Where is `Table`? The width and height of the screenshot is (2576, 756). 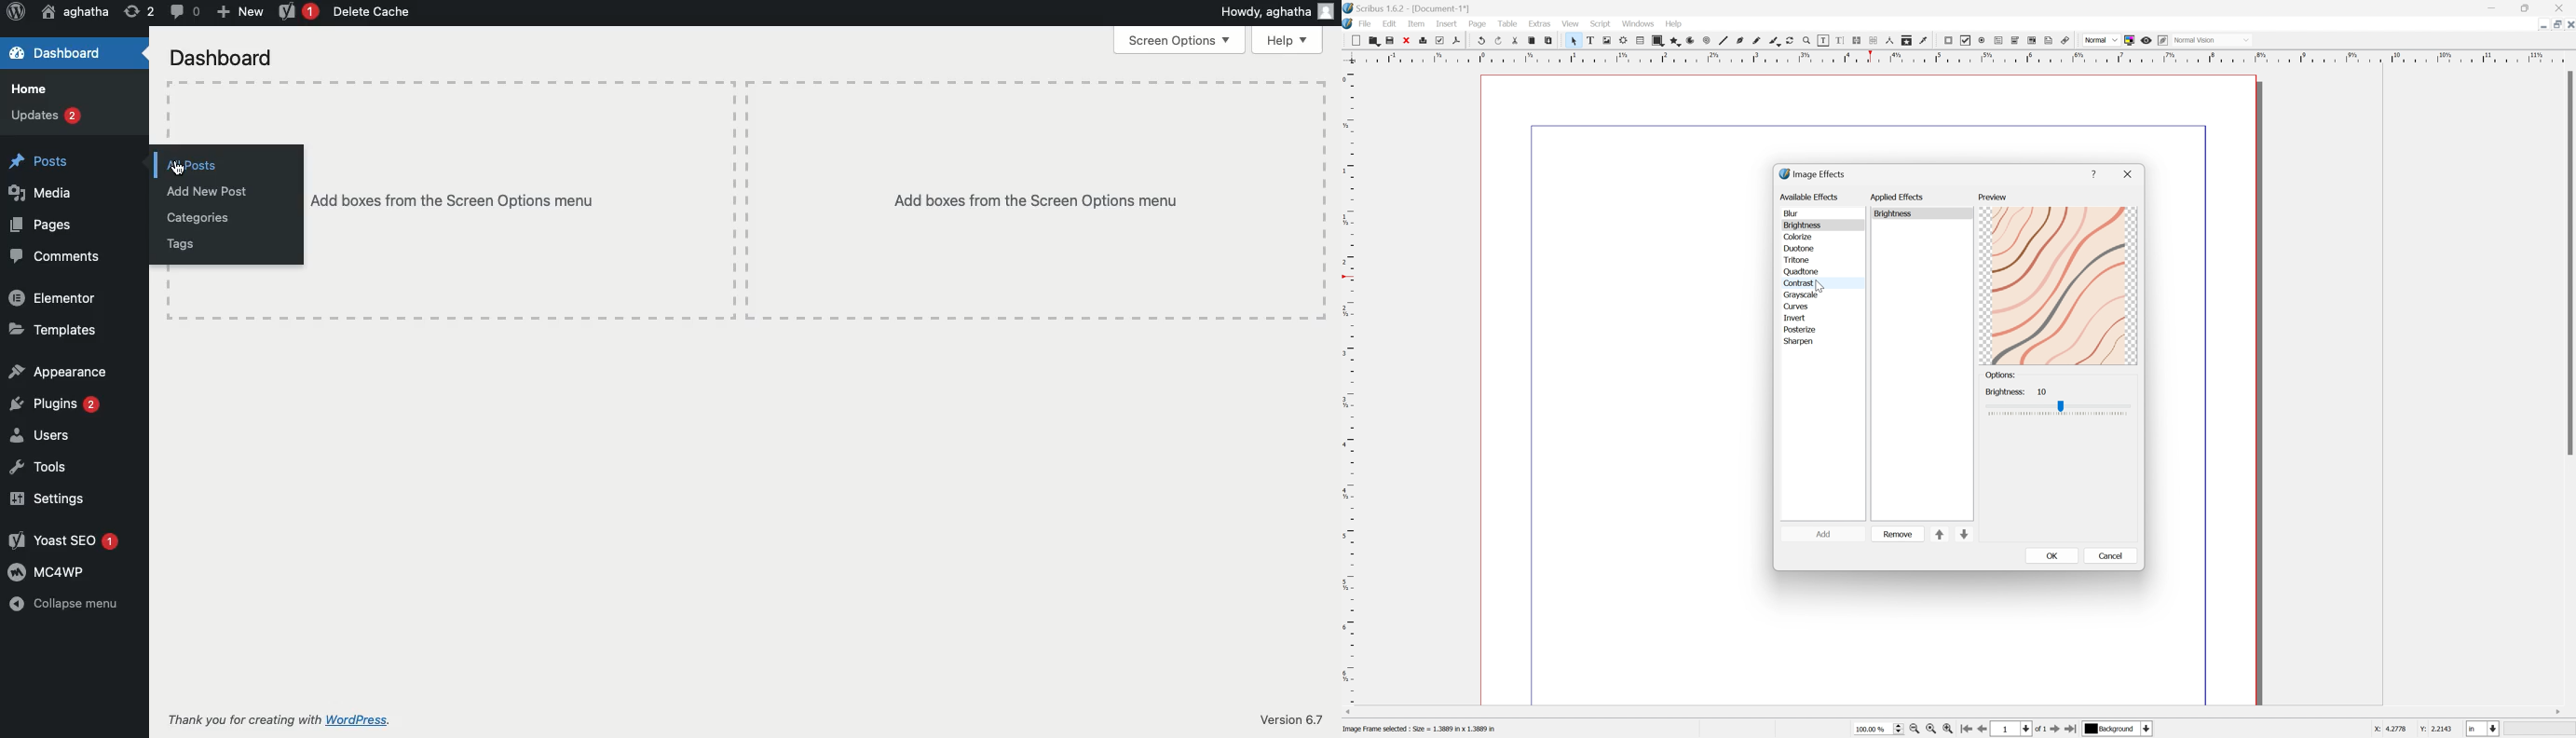
Table is located at coordinates (1640, 40).